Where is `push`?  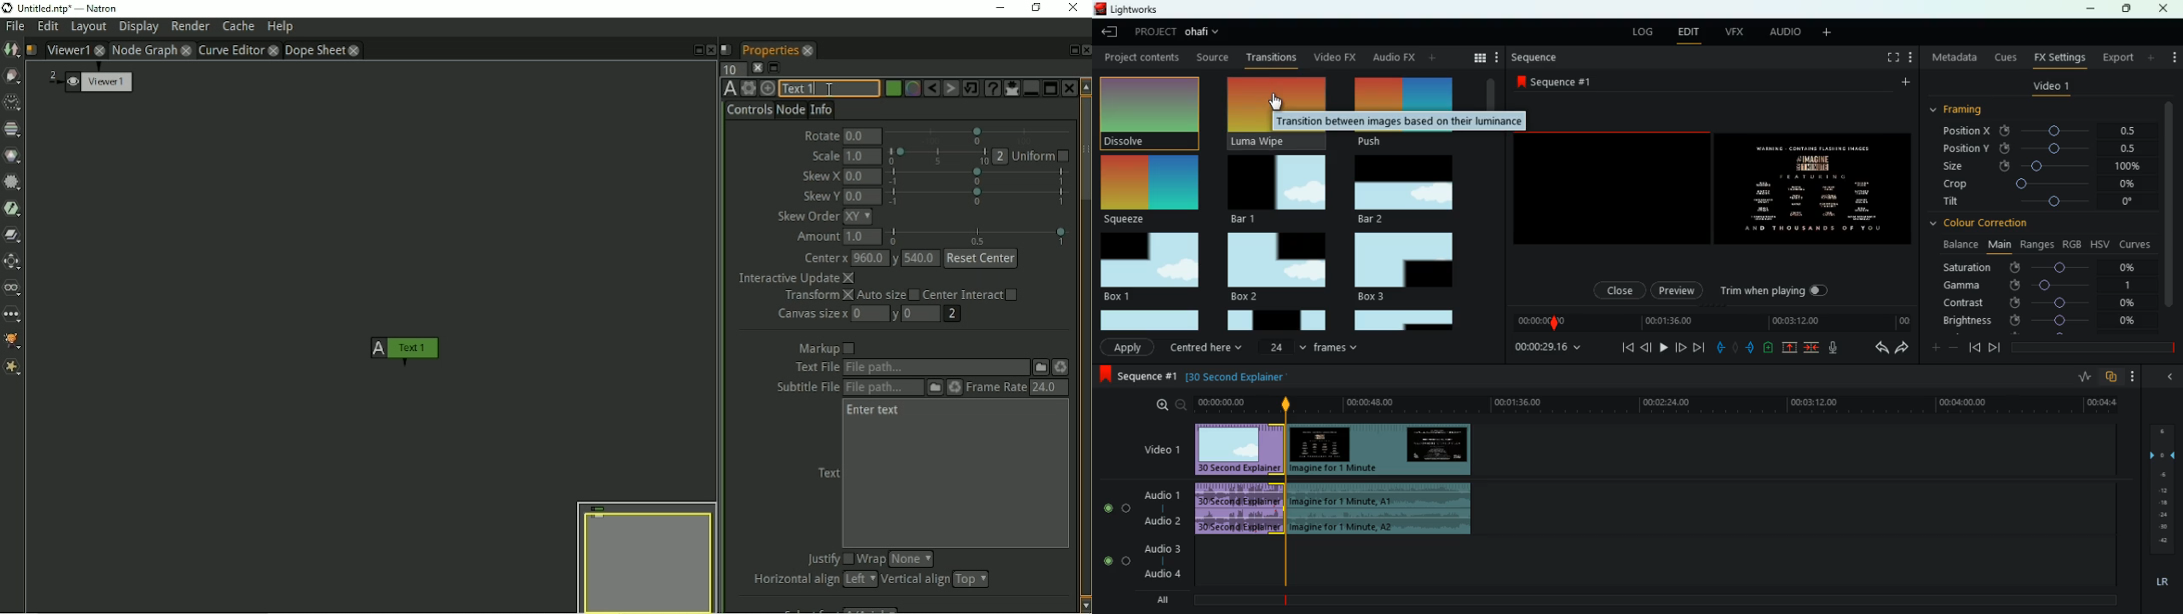 push is located at coordinates (1752, 349).